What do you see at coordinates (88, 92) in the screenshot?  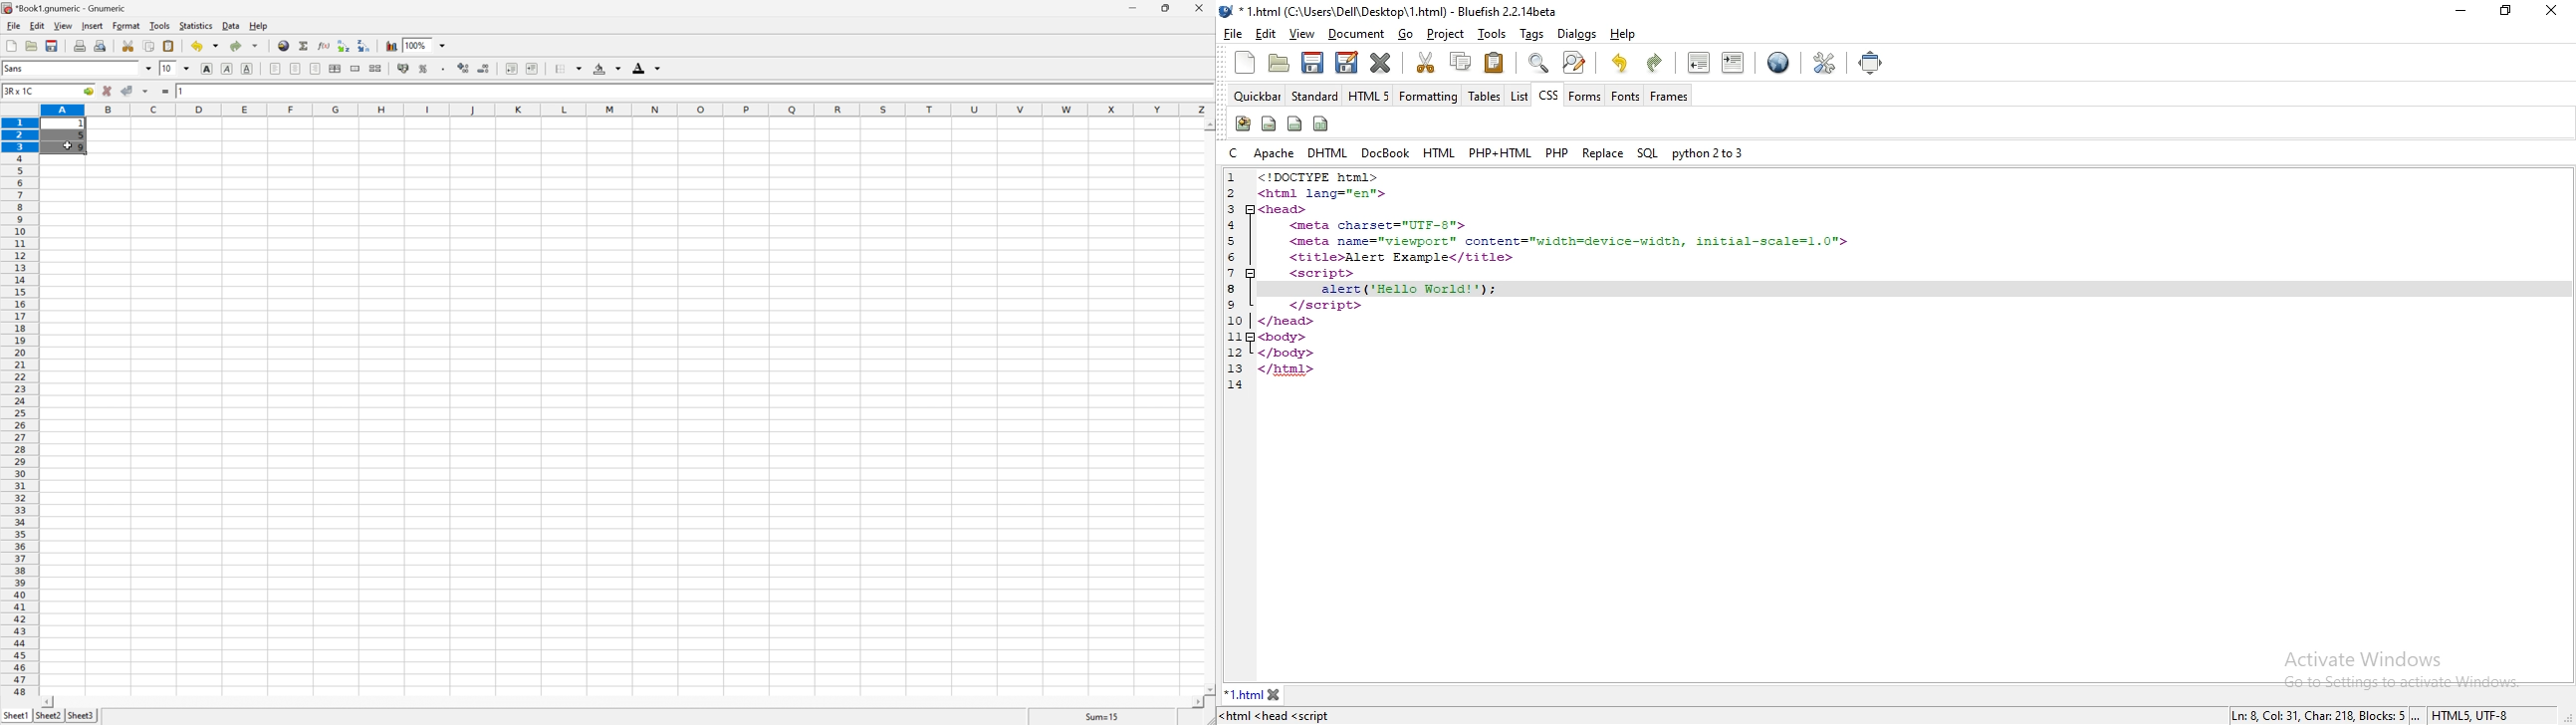 I see `go to` at bounding box center [88, 92].